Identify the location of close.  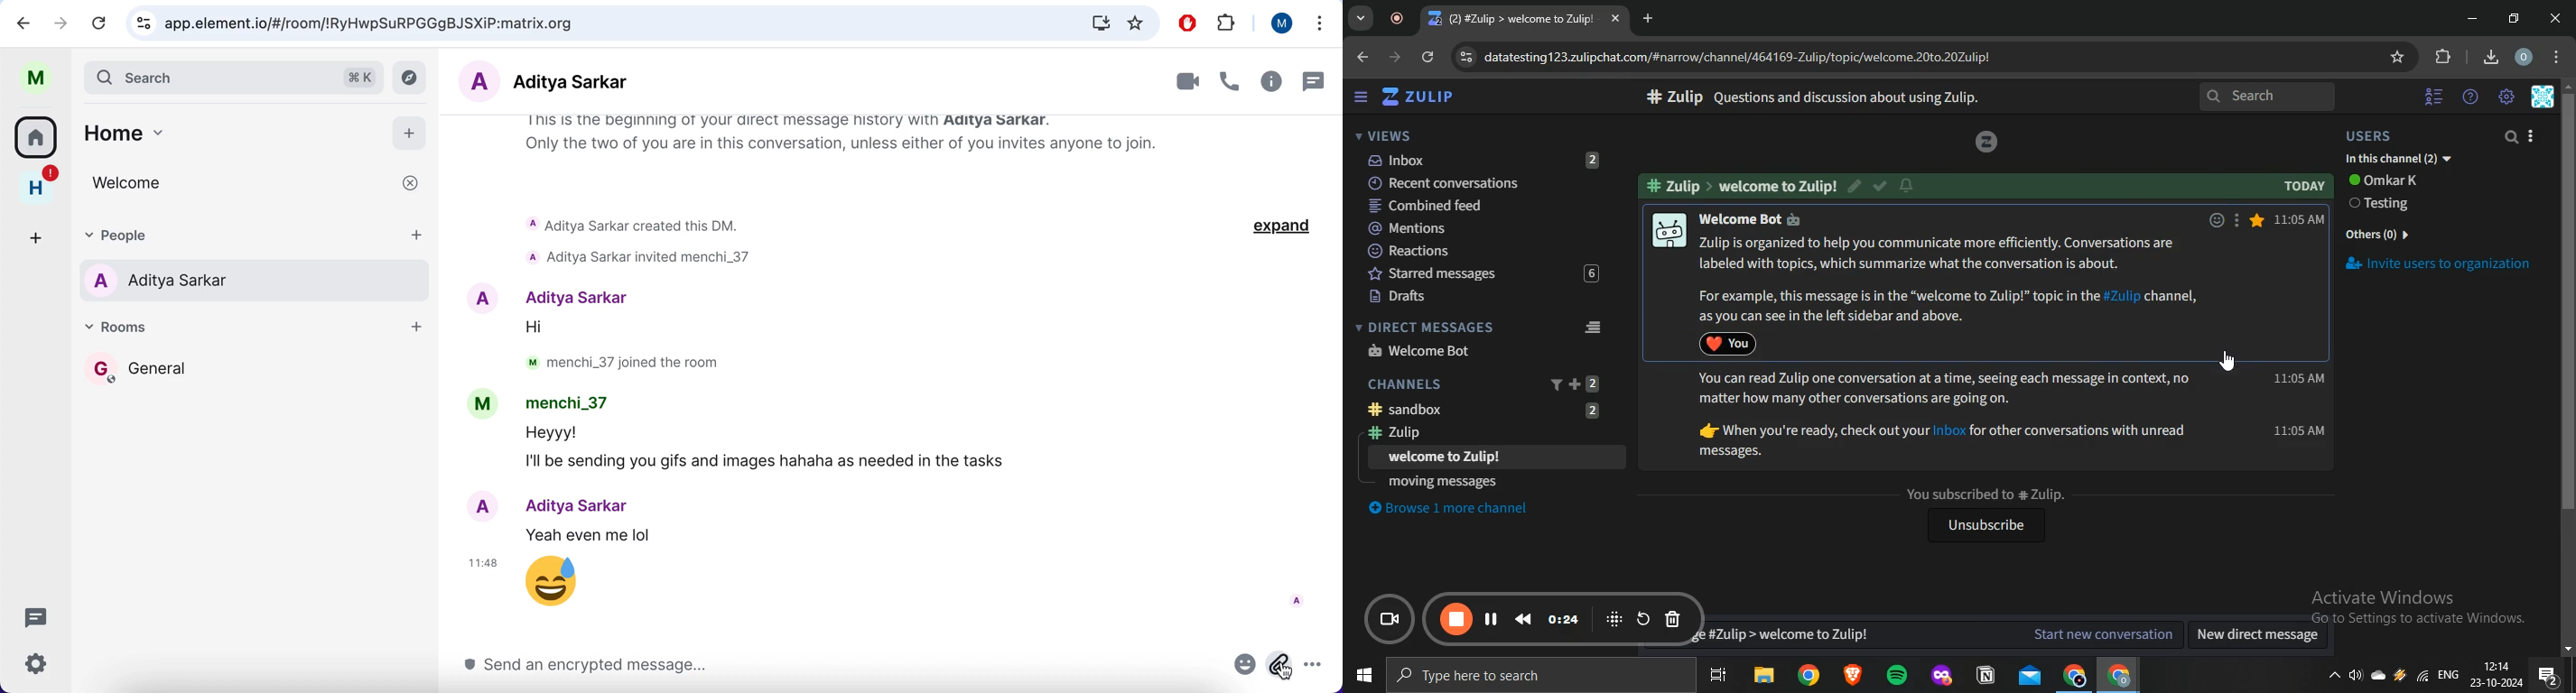
(2558, 18).